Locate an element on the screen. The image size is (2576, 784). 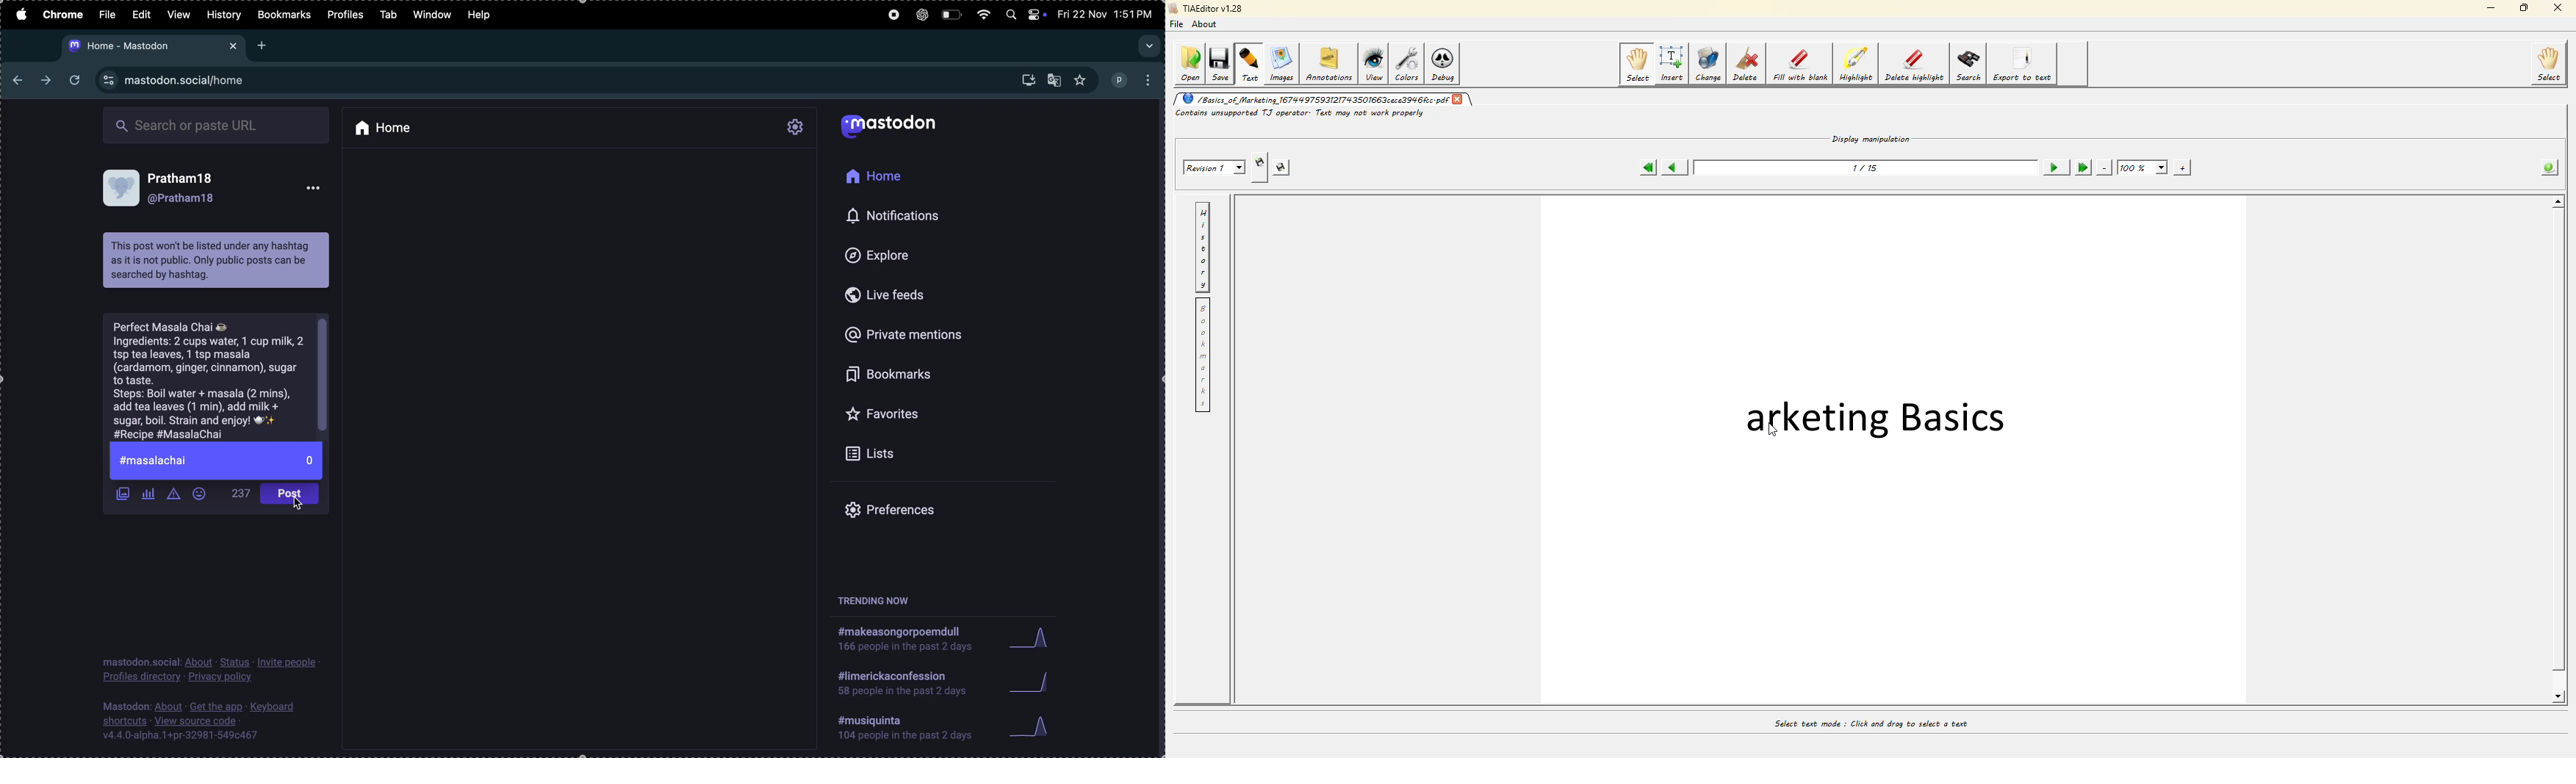
home is located at coordinates (890, 178).